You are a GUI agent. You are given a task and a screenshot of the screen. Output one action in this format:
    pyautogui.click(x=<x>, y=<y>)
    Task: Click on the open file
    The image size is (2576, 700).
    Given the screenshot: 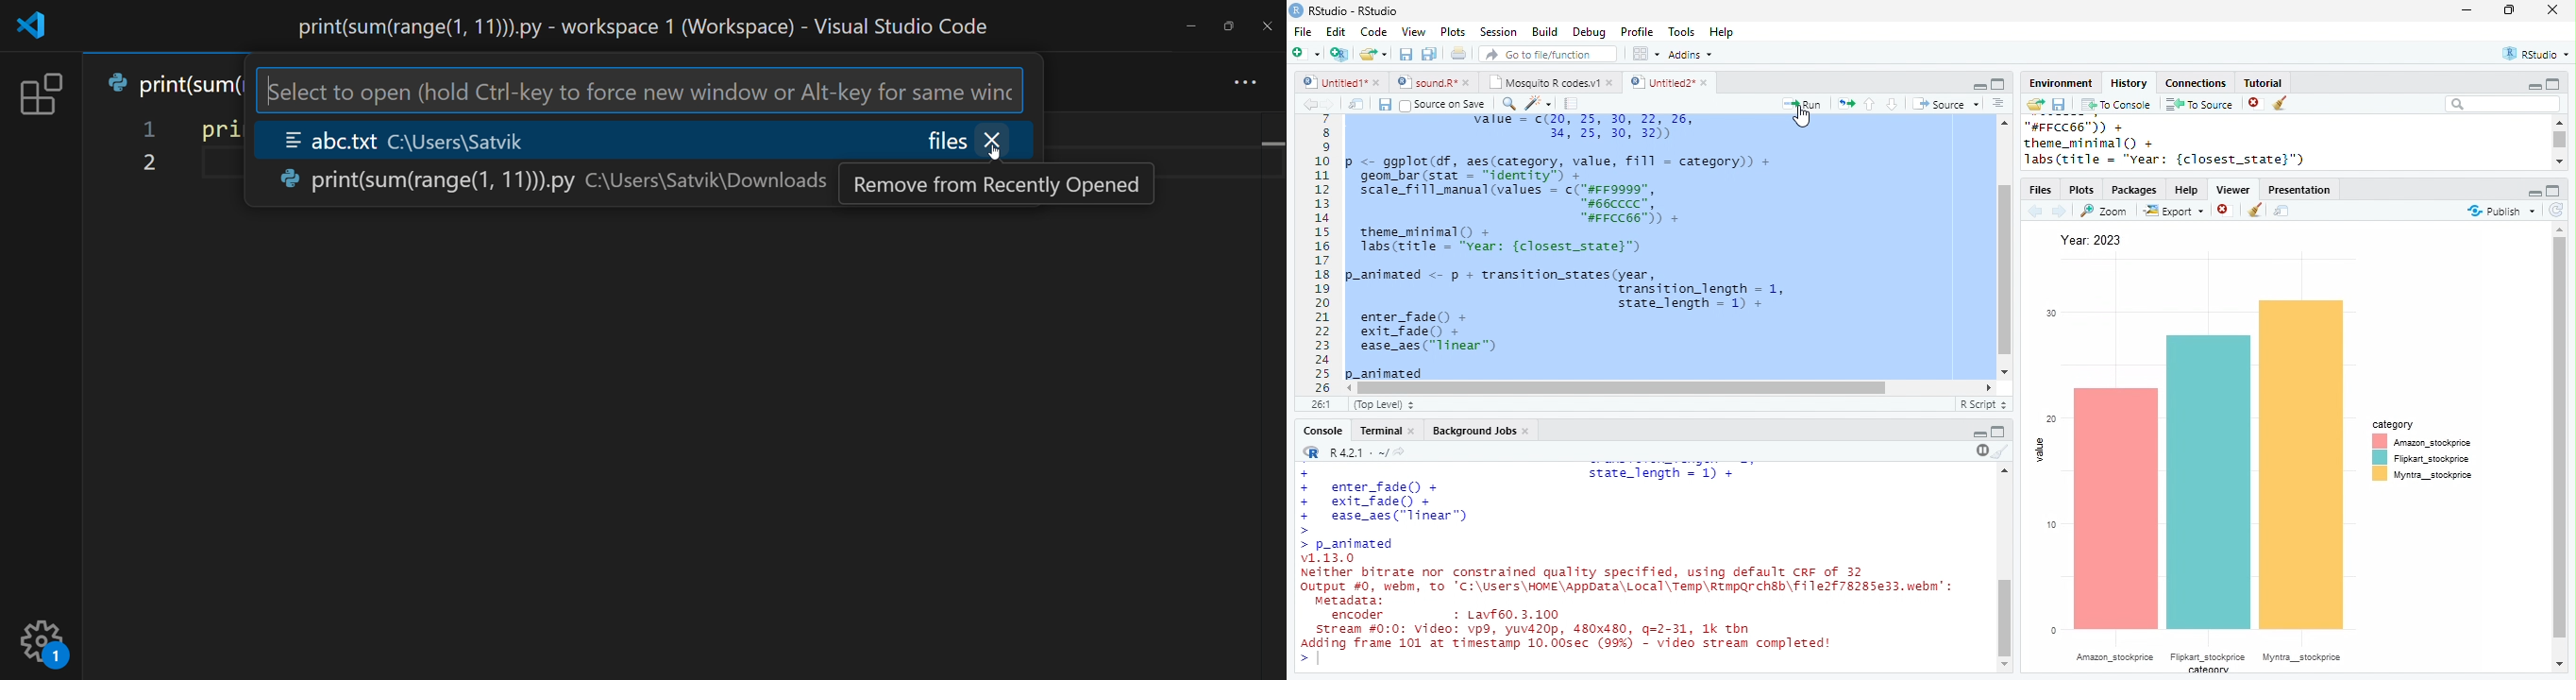 What is the action you would take?
    pyautogui.click(x=1373, y=55)
    